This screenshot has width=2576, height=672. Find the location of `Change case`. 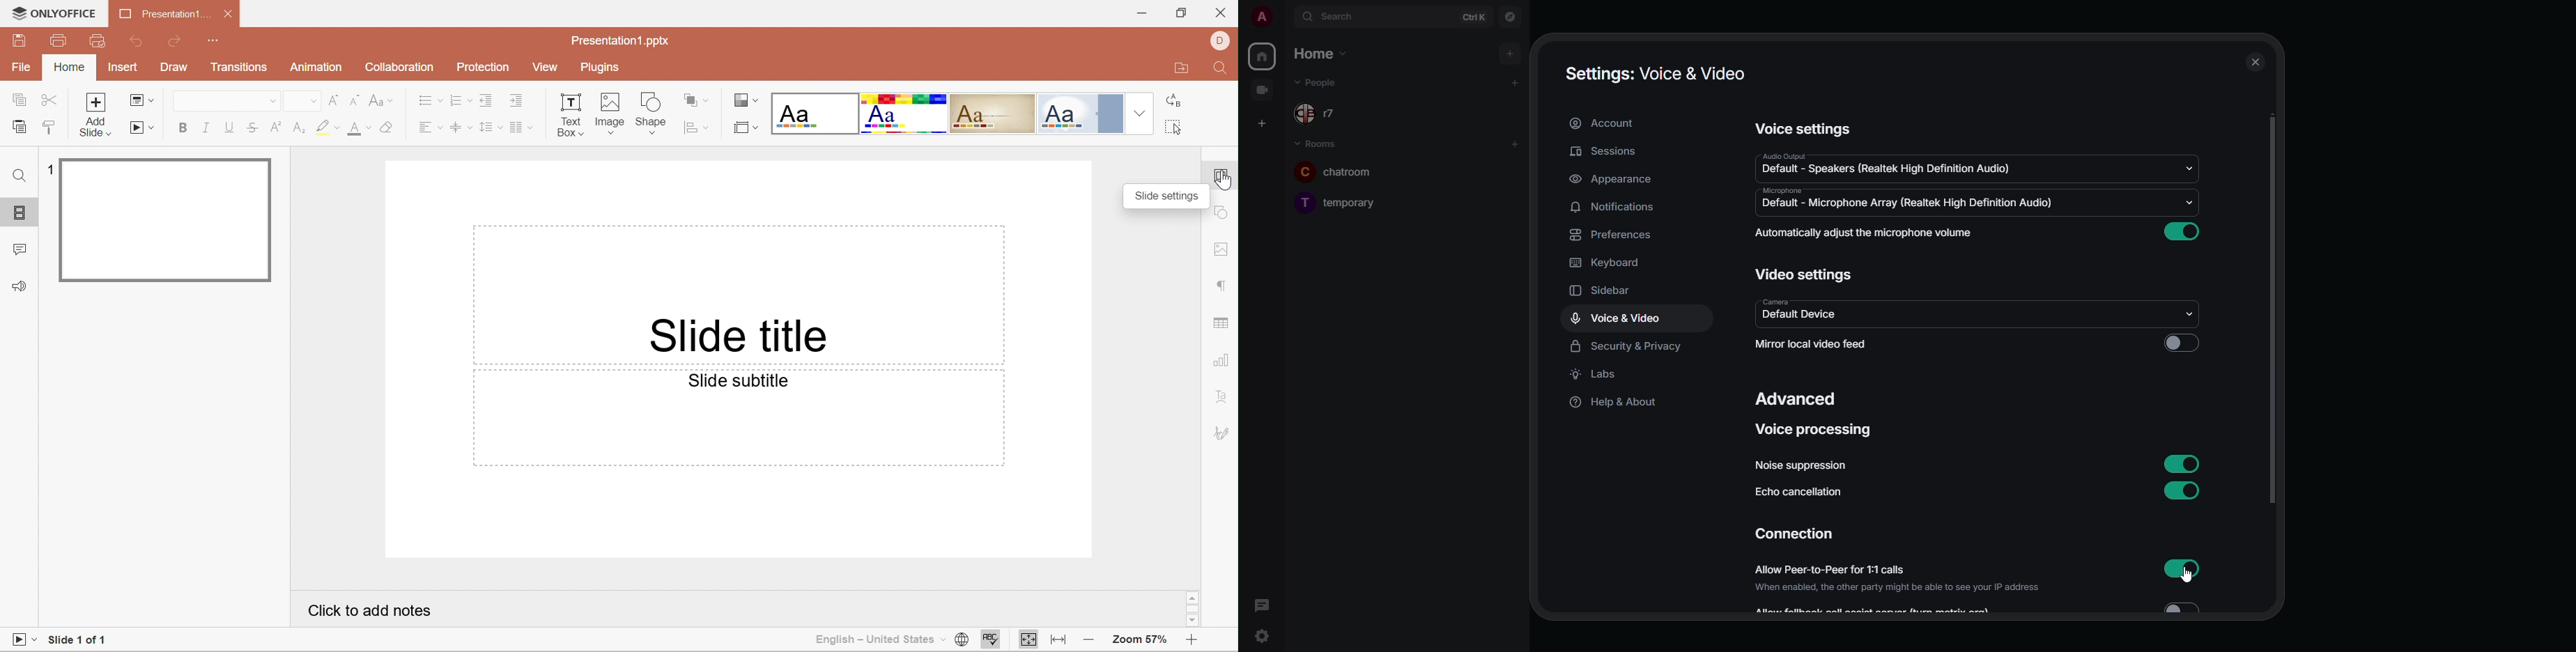

Change case is located at coordinates (378, 99).